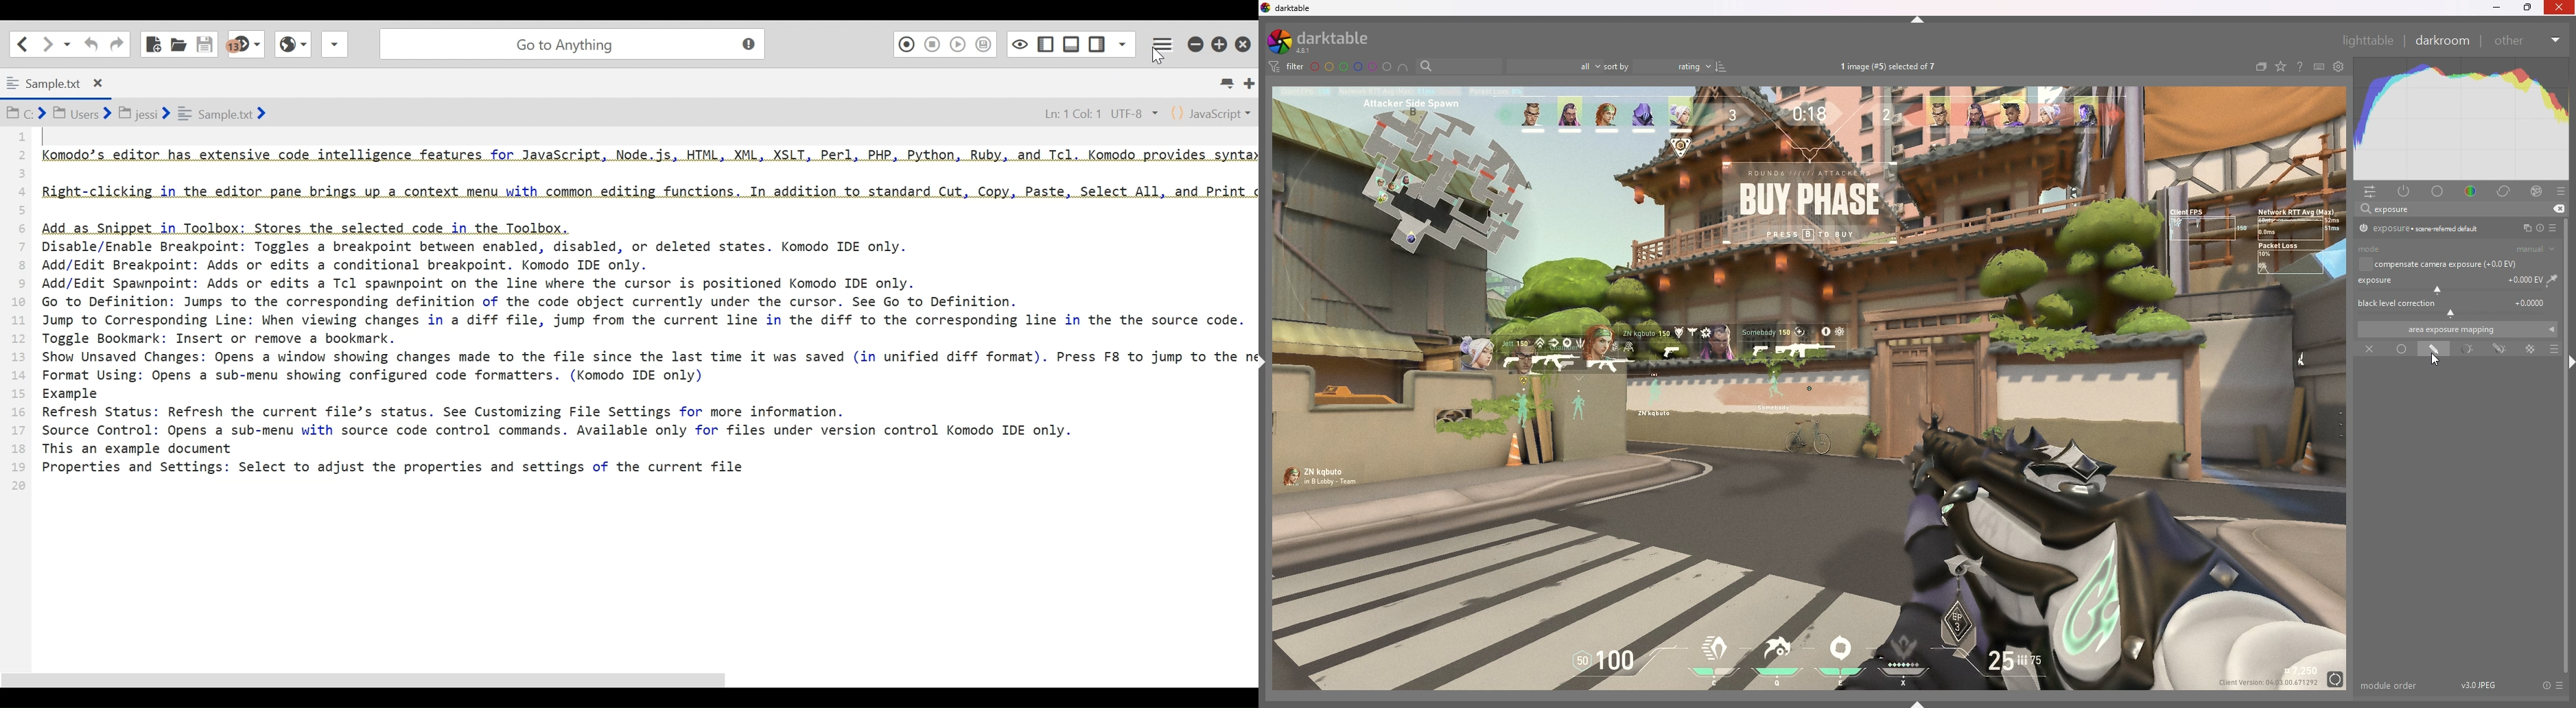  I want to click on lighttable, so click(2368, 40).